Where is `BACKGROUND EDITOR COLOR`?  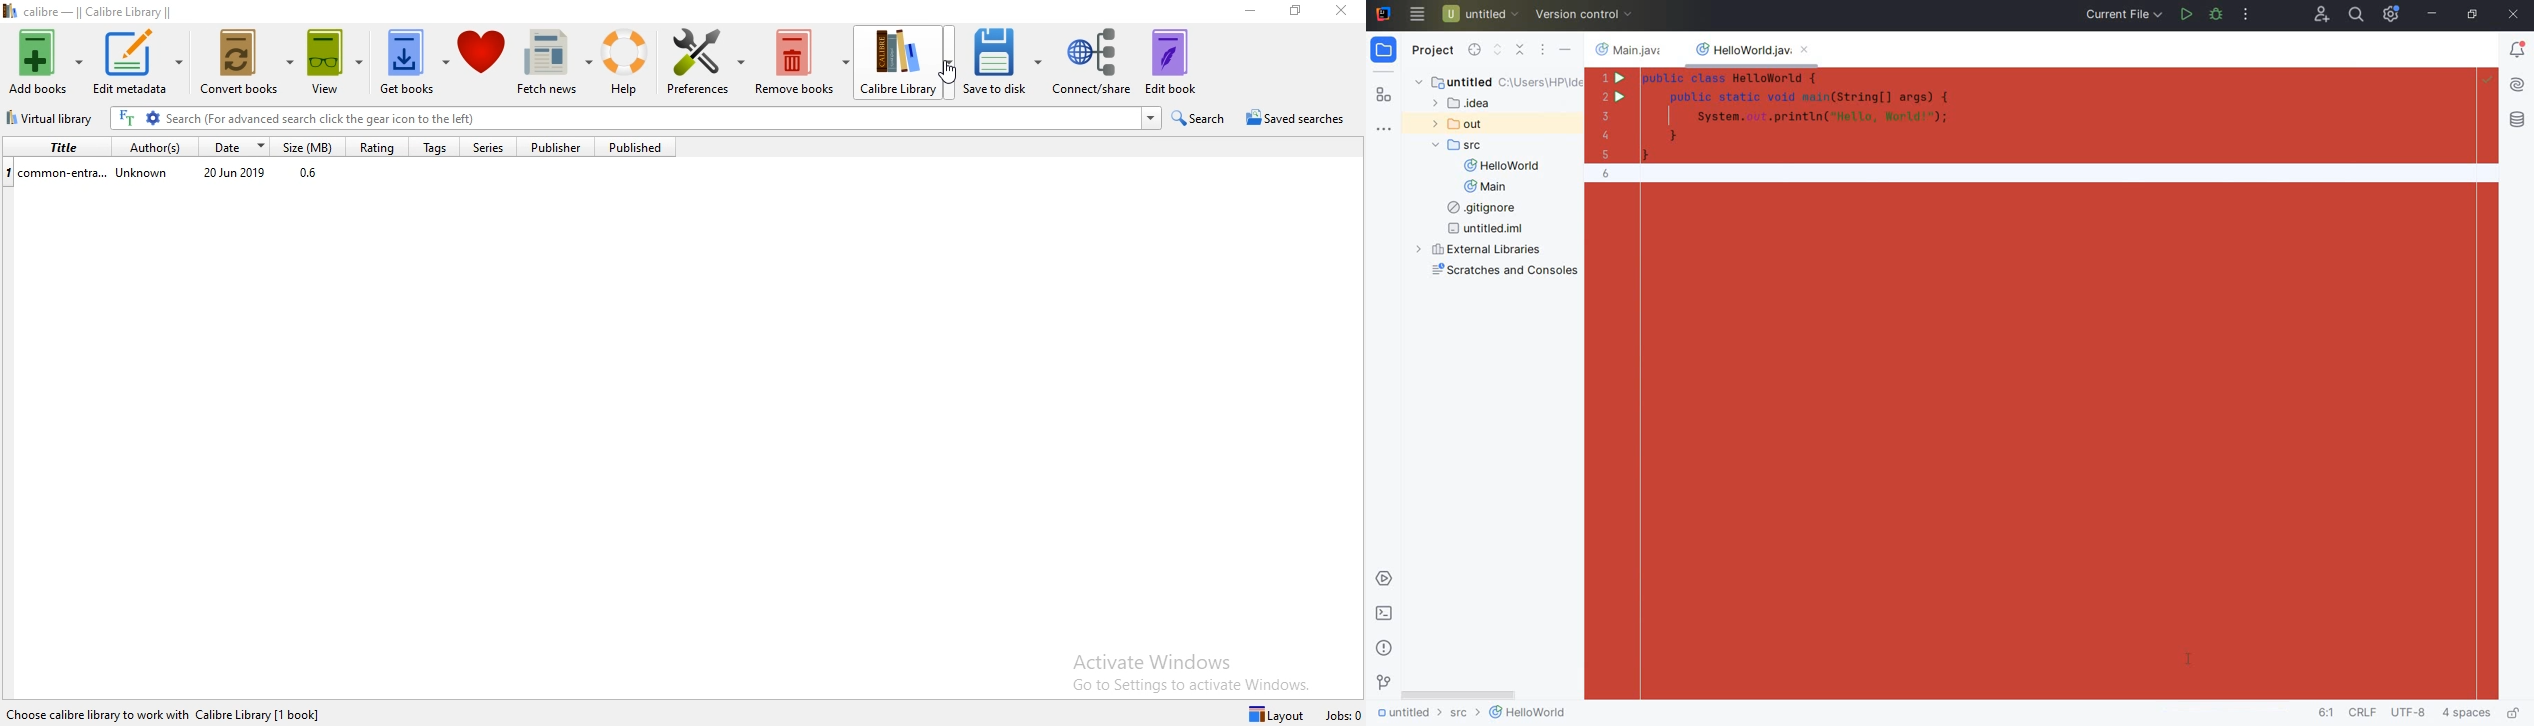
BACKGROUND EDITOR COLOR is located at coordinates (2029, 384).